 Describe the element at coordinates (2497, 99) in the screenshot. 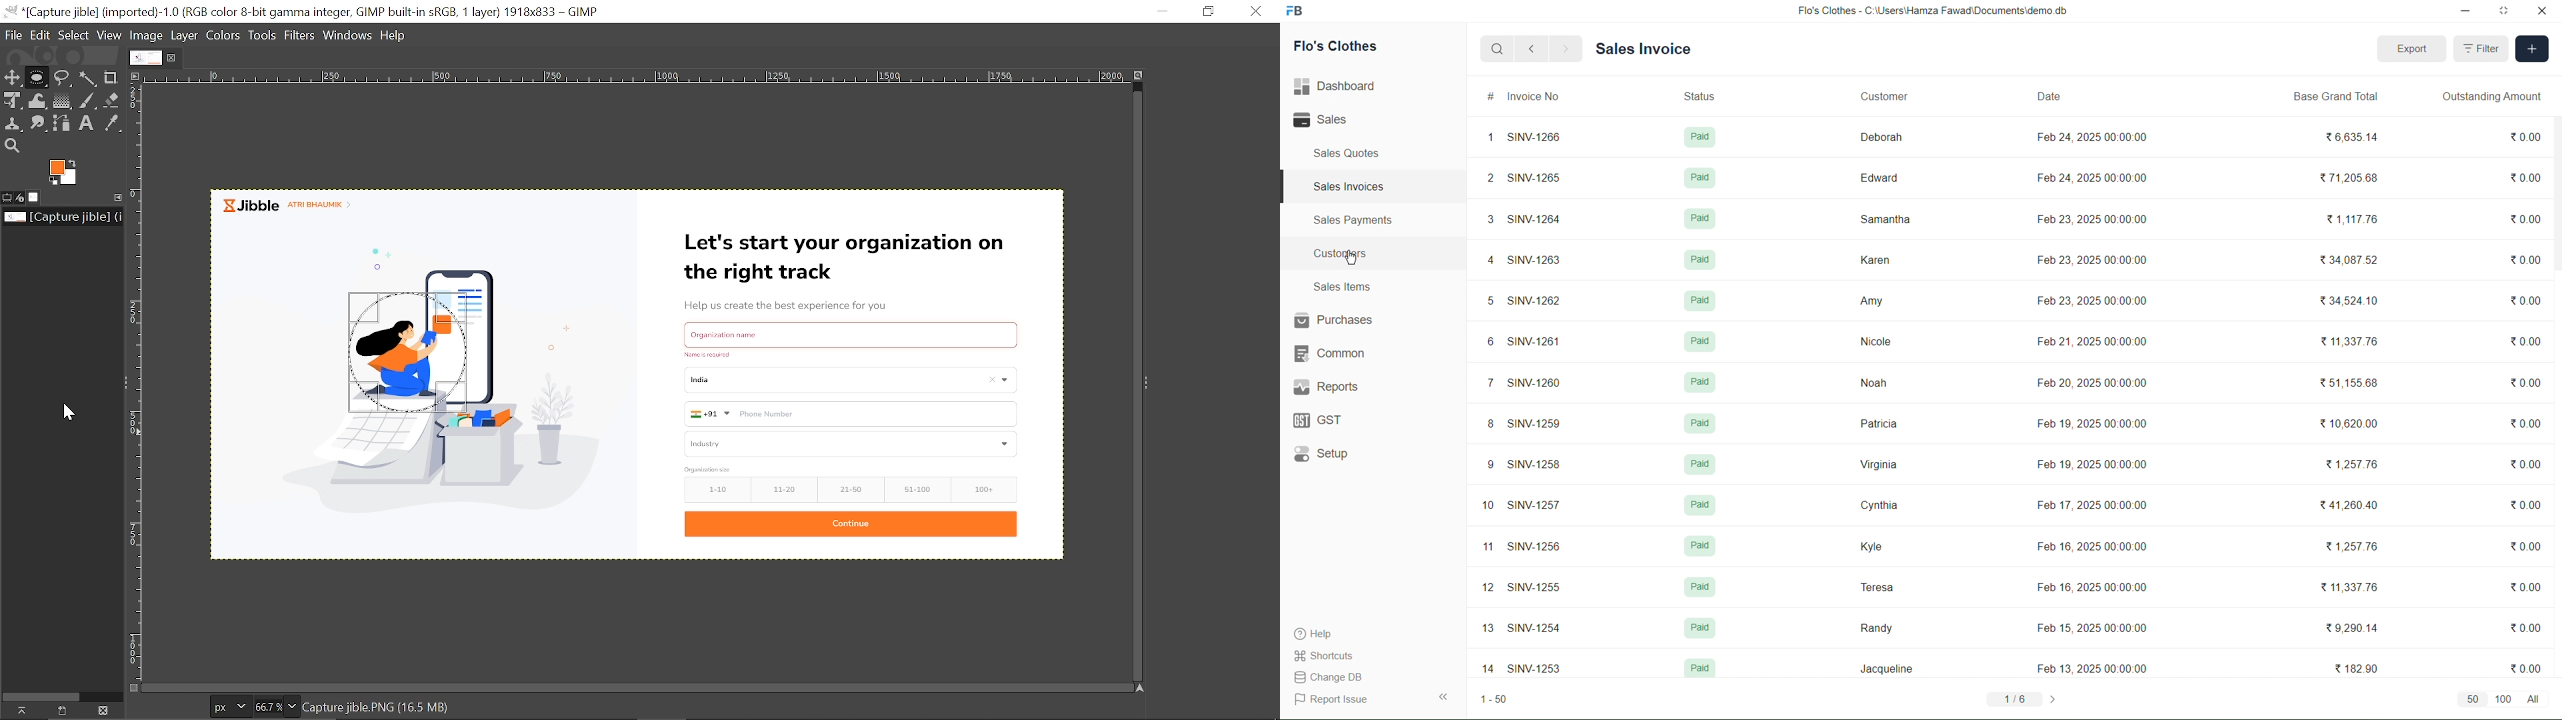

I see `Outstanding Amount` at that location.